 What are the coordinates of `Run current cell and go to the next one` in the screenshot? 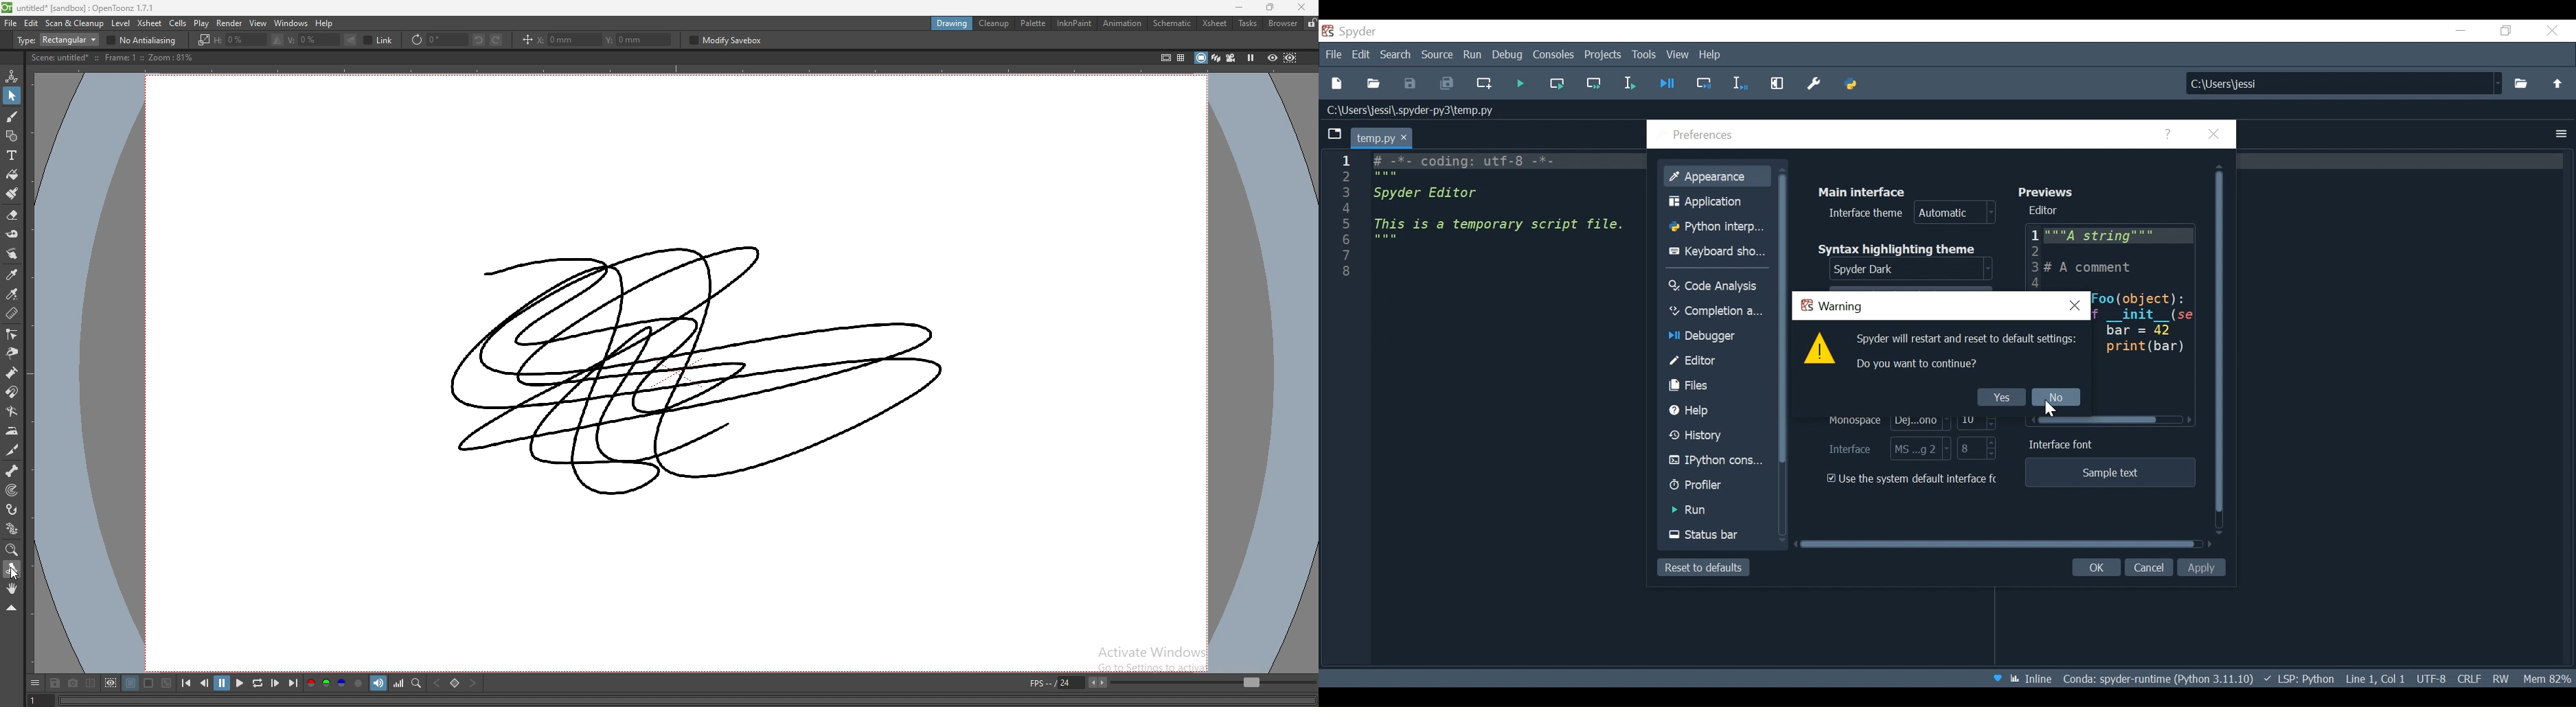 It's located at (1595, 84).